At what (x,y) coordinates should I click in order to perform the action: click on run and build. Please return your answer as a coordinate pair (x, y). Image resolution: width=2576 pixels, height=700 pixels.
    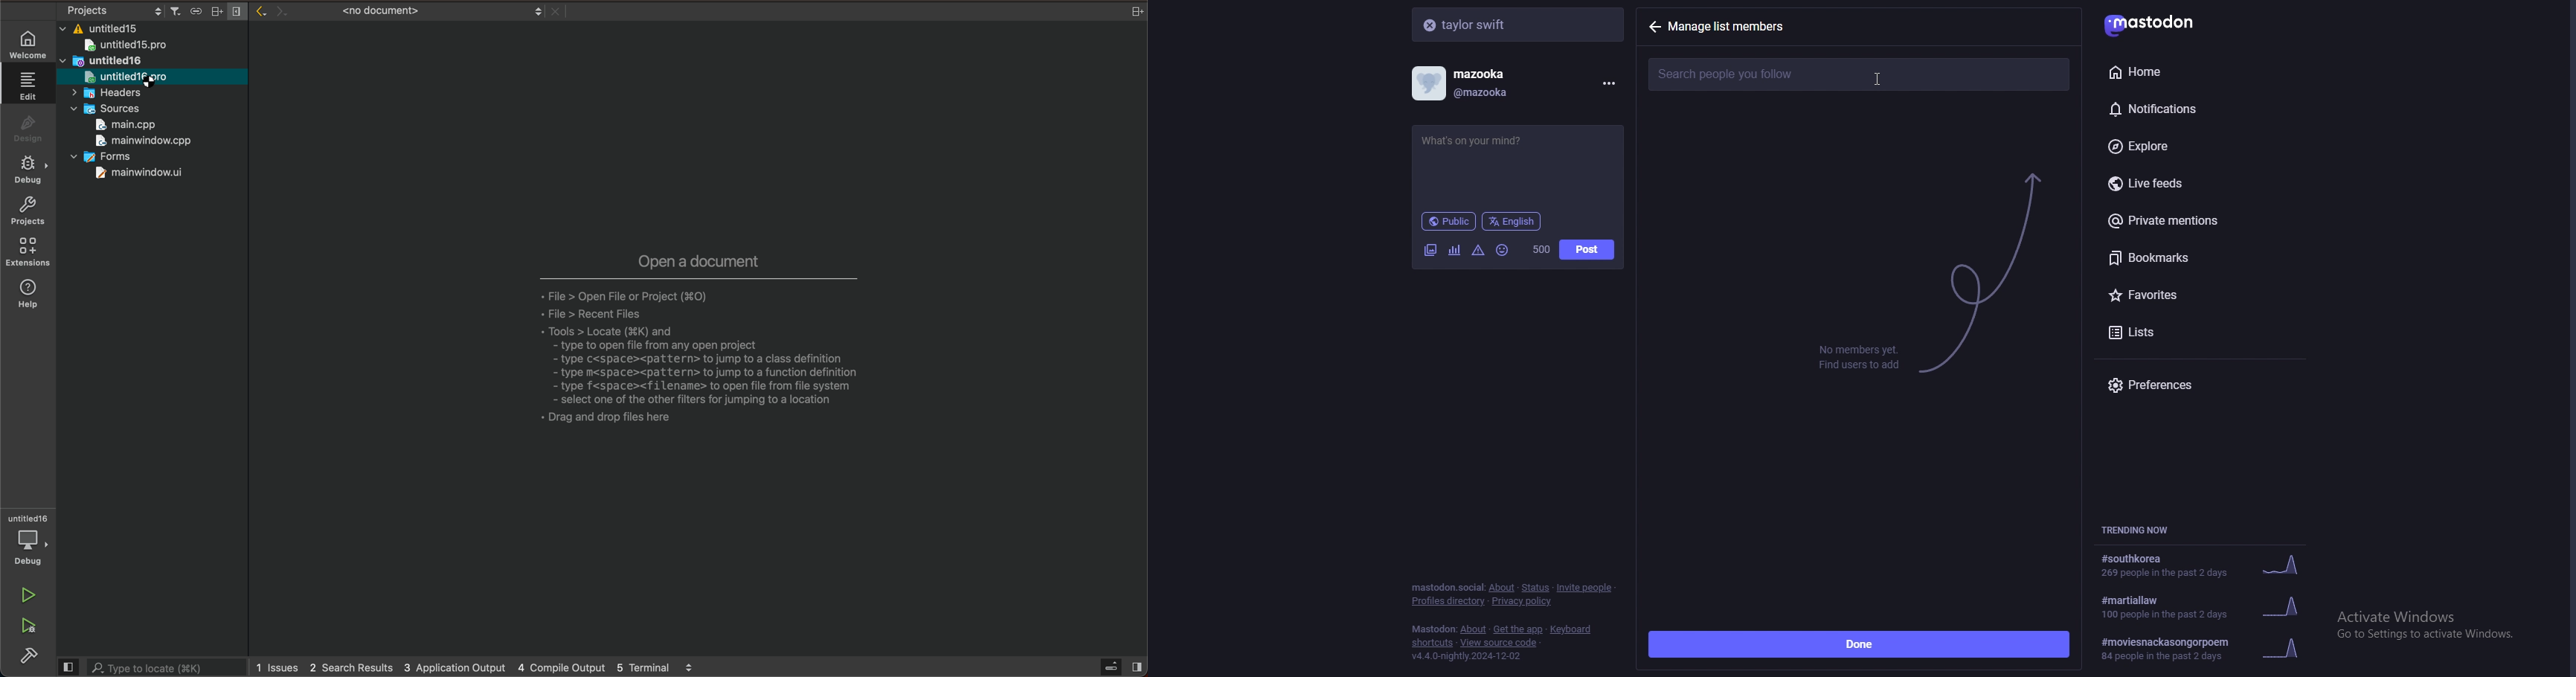
    Looking at the image, I should click on (28, 626).